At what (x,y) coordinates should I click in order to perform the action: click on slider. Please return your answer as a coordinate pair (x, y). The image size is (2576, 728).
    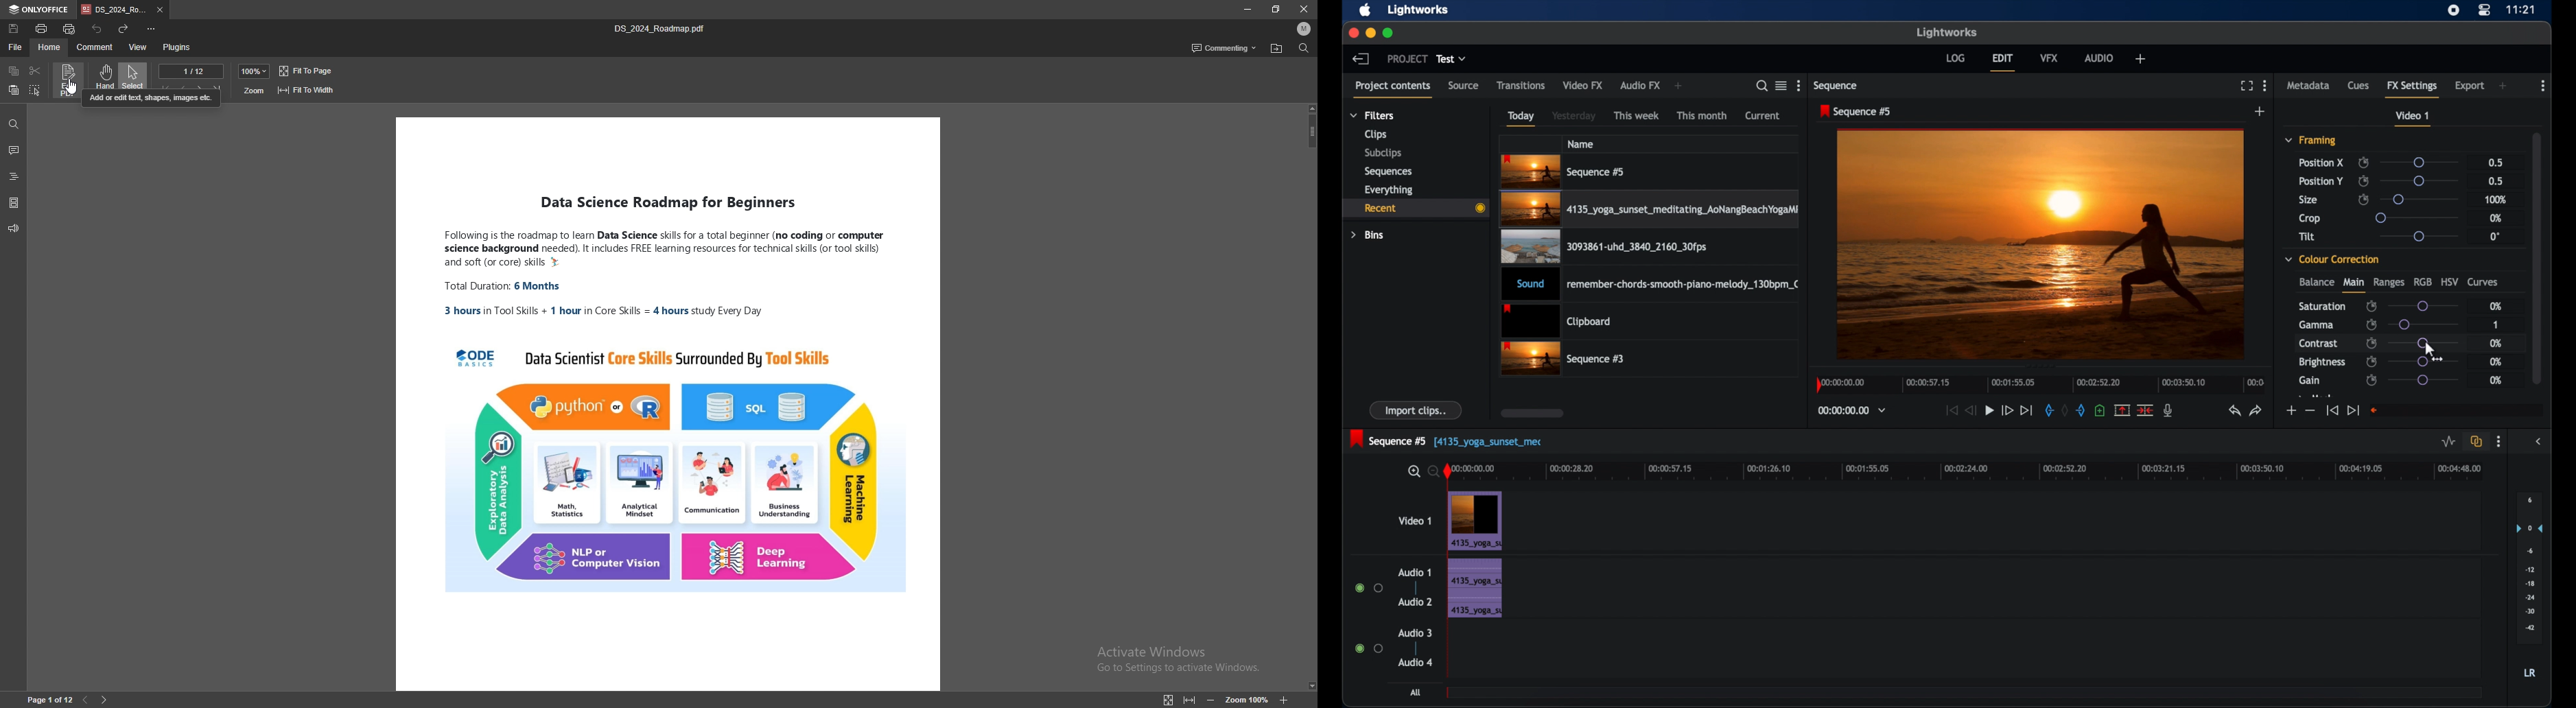
    Looking at the image, I should click on (2422, 362).